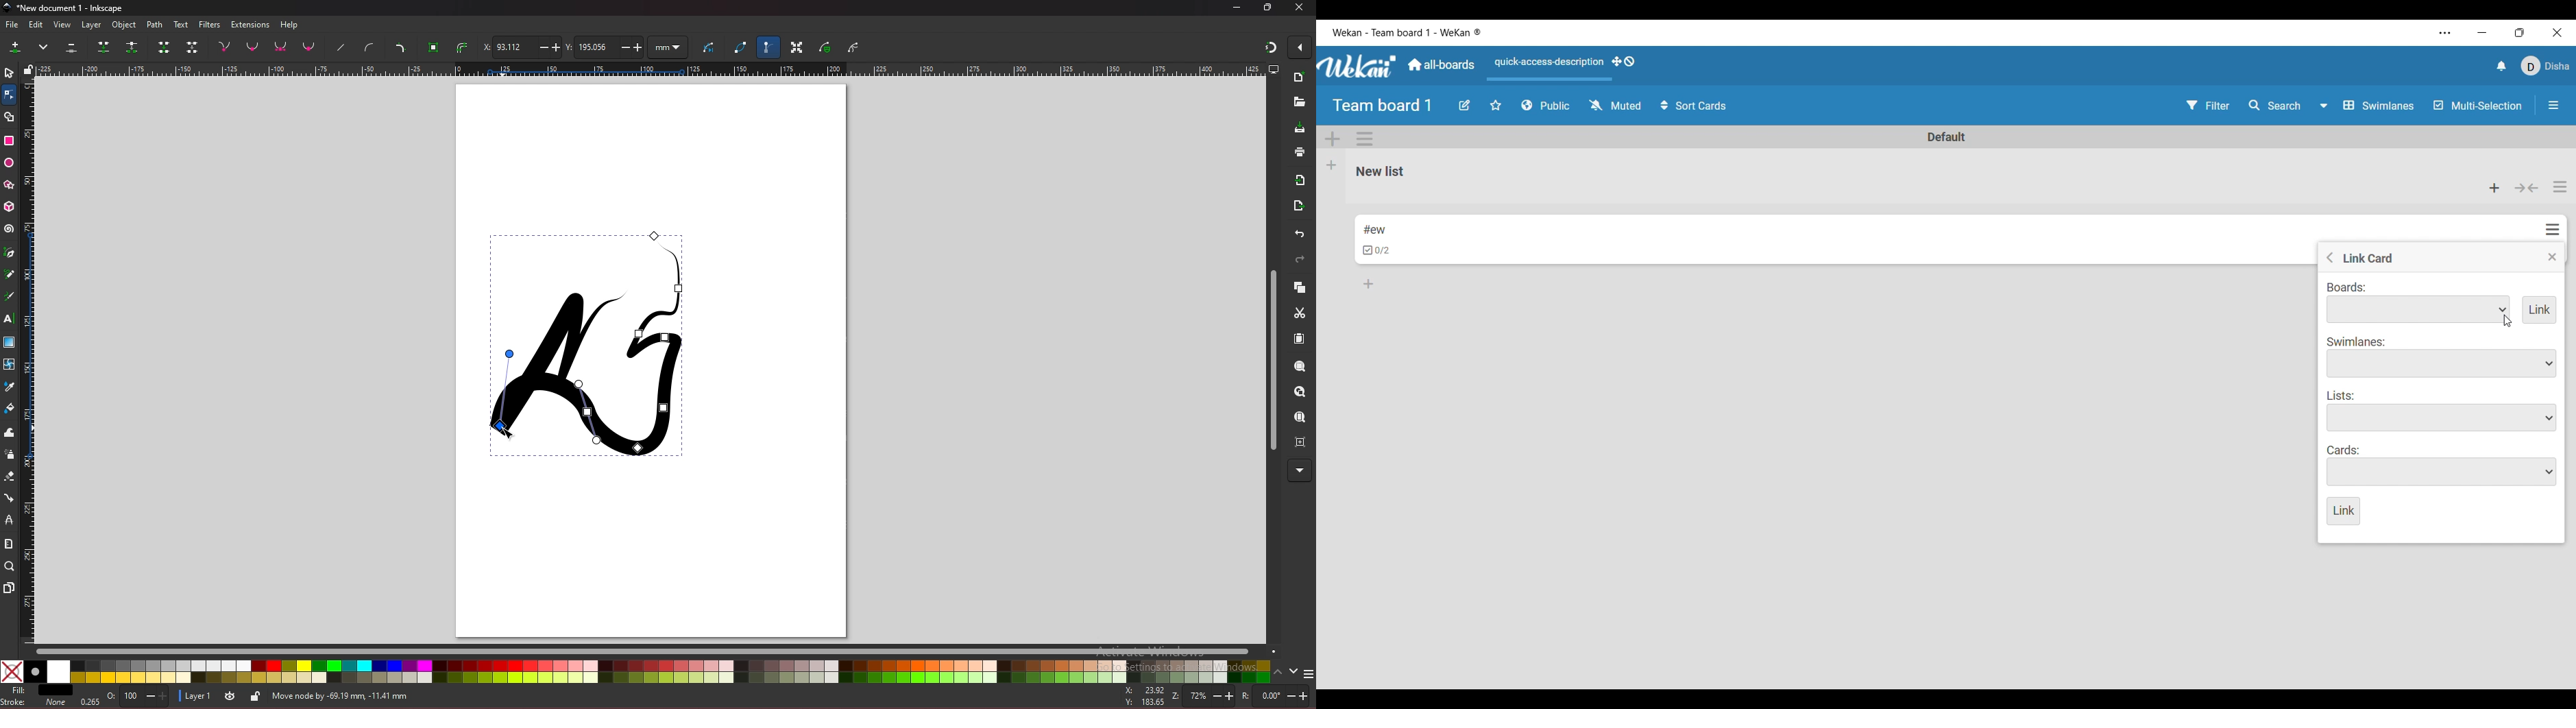  I want to click on edit, so click(36, 25).